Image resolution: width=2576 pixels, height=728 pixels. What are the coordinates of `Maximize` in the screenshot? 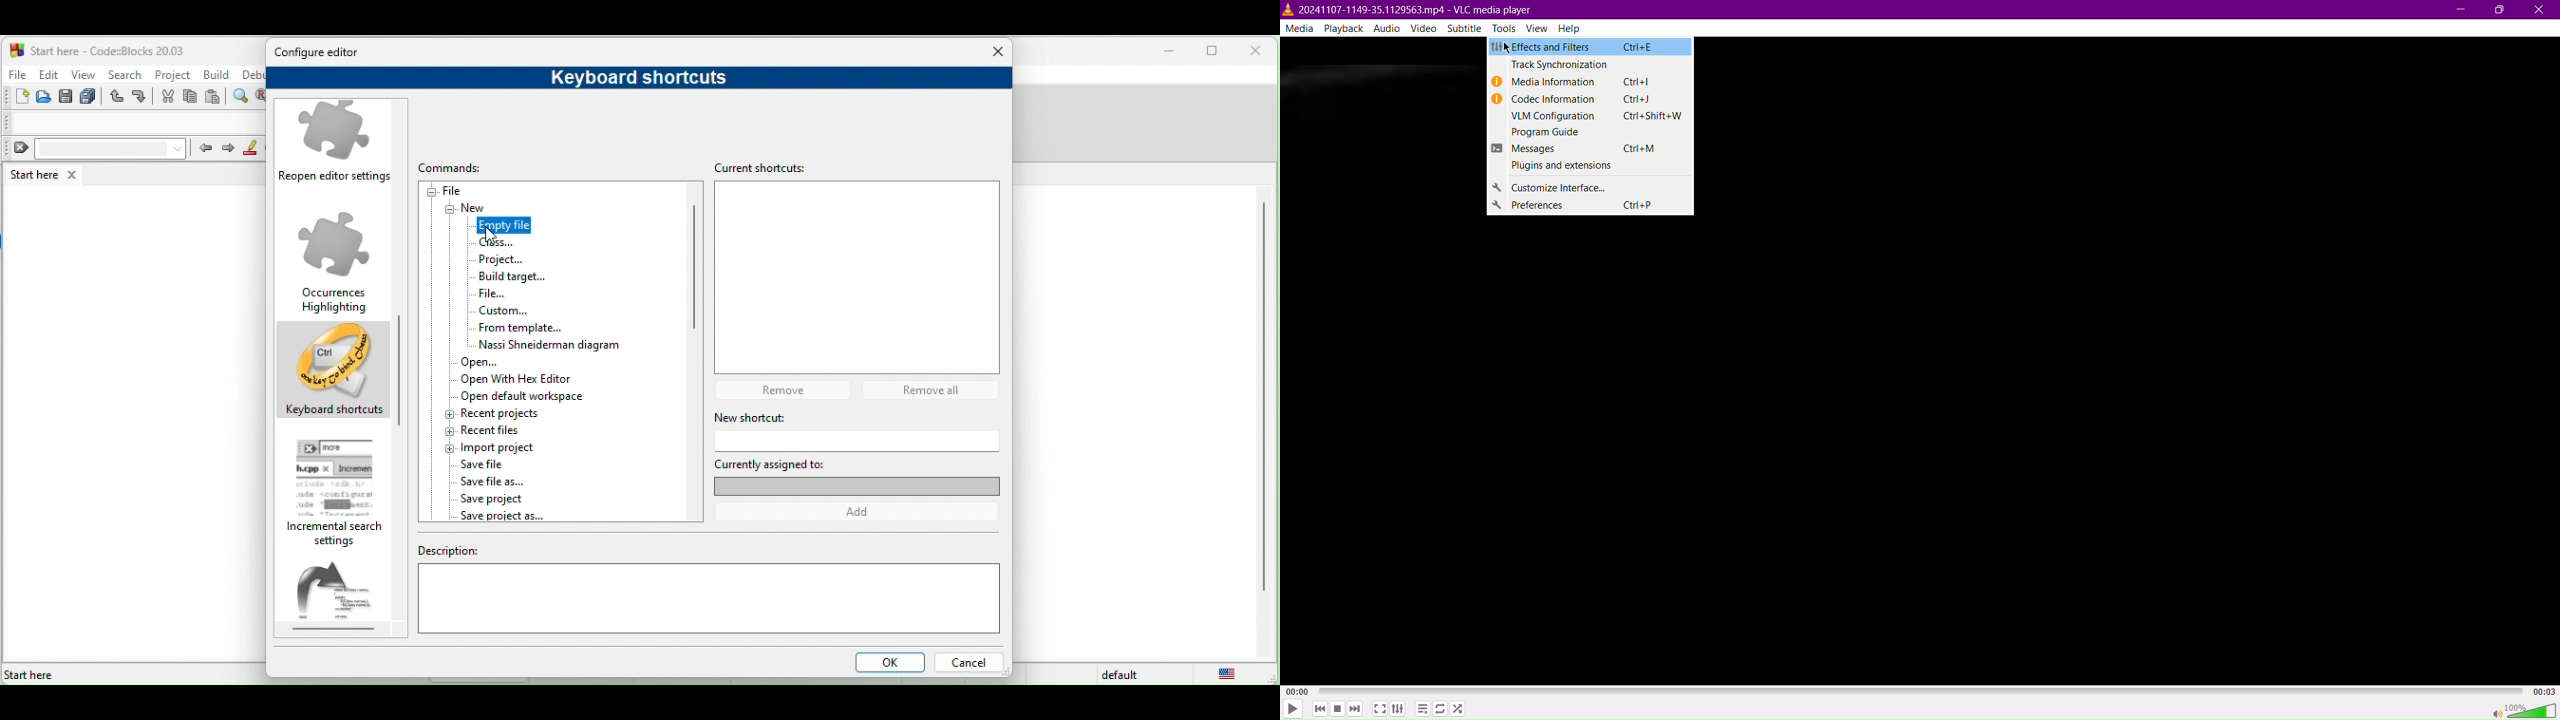 It's located at (2499, 10).